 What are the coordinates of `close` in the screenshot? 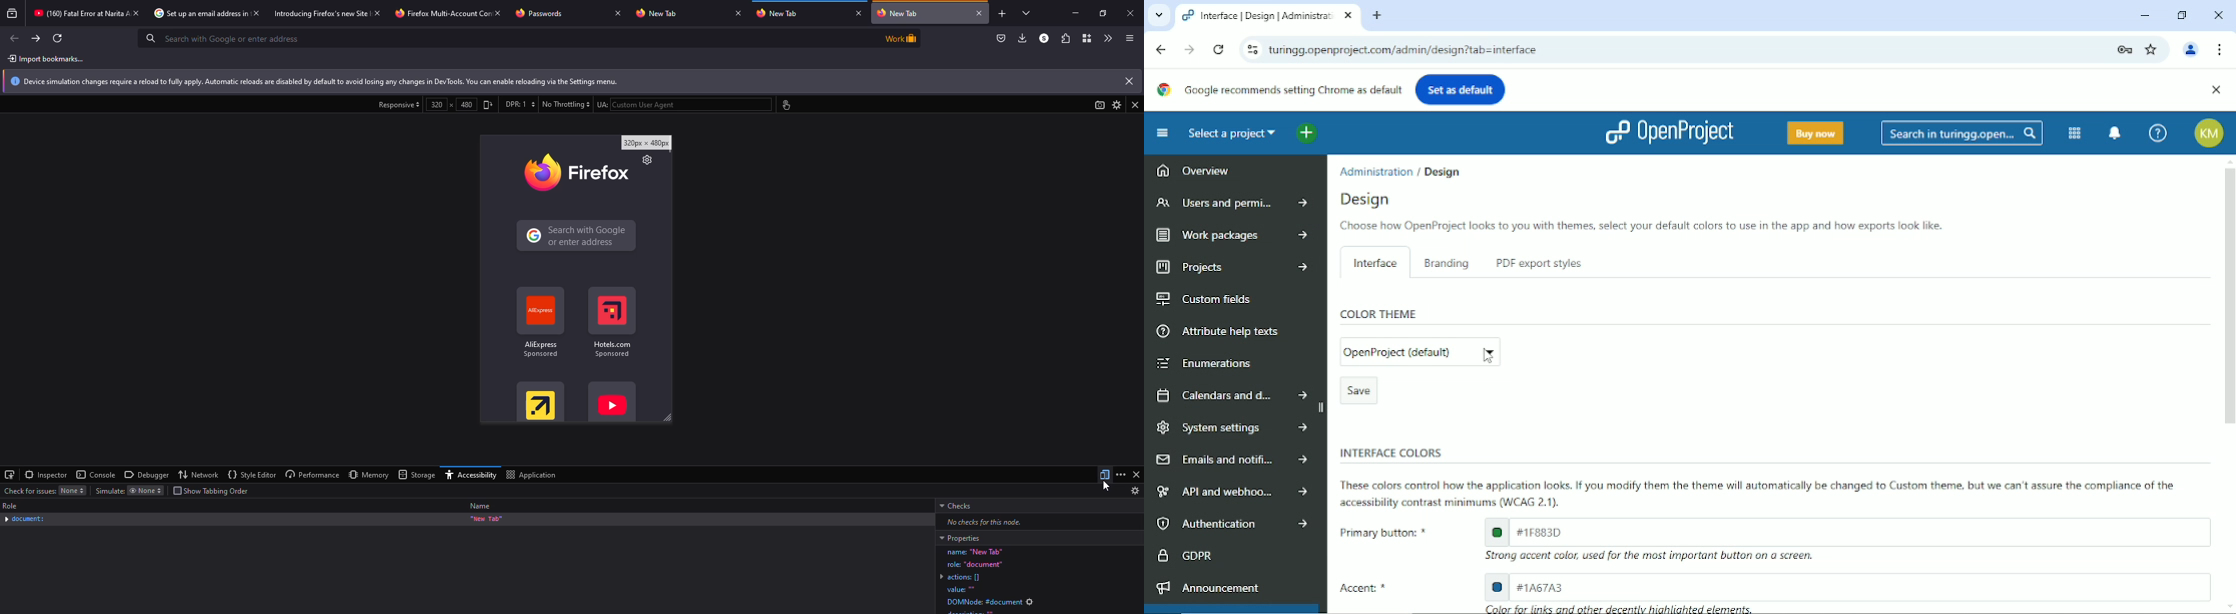 It's located at (980, 13).